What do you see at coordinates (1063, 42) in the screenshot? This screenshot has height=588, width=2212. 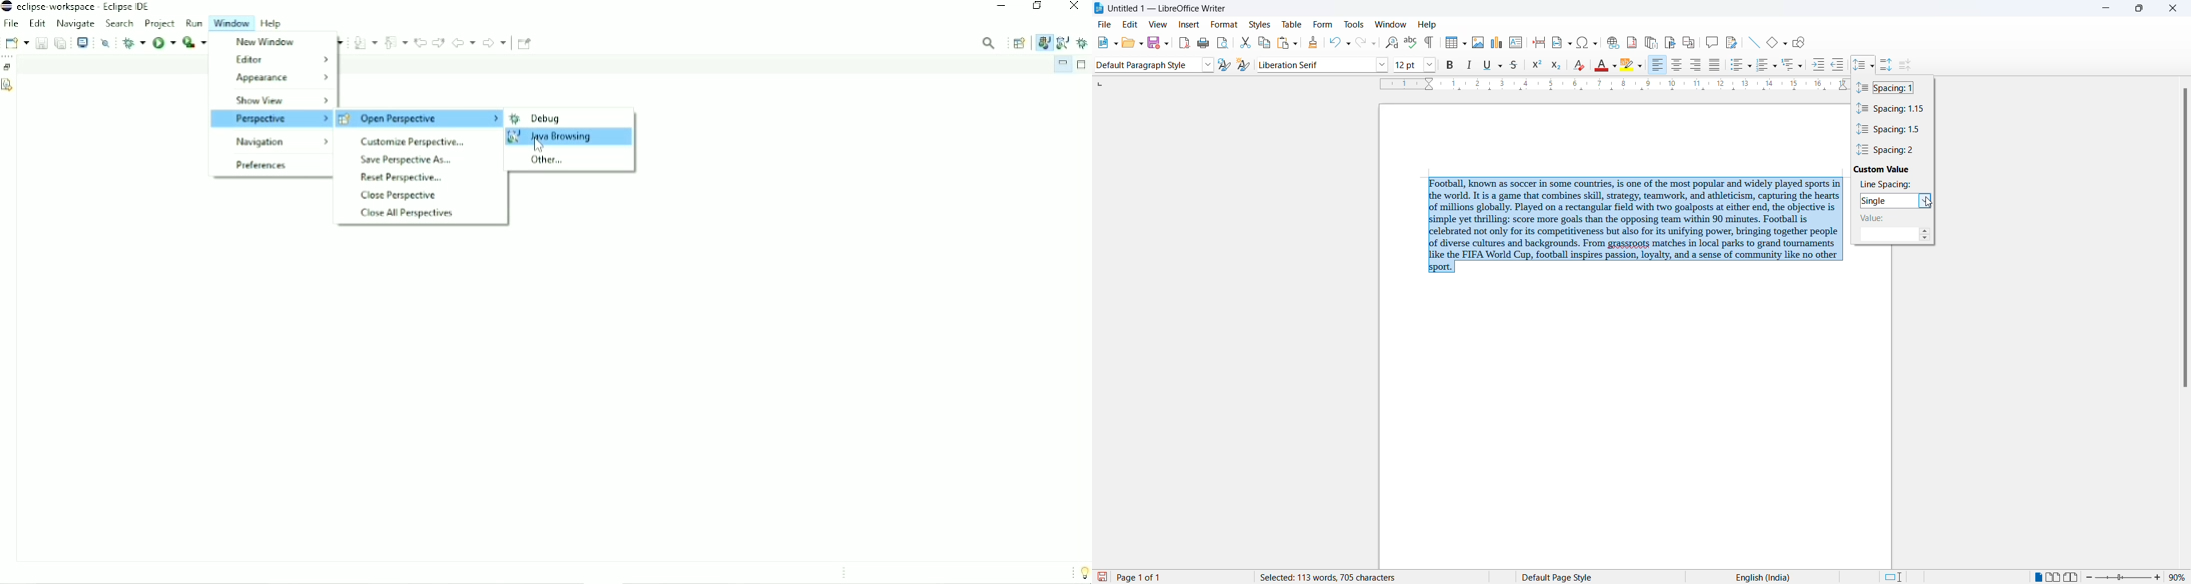 I see `Java Browsing` at bounding box center [1063, 42].